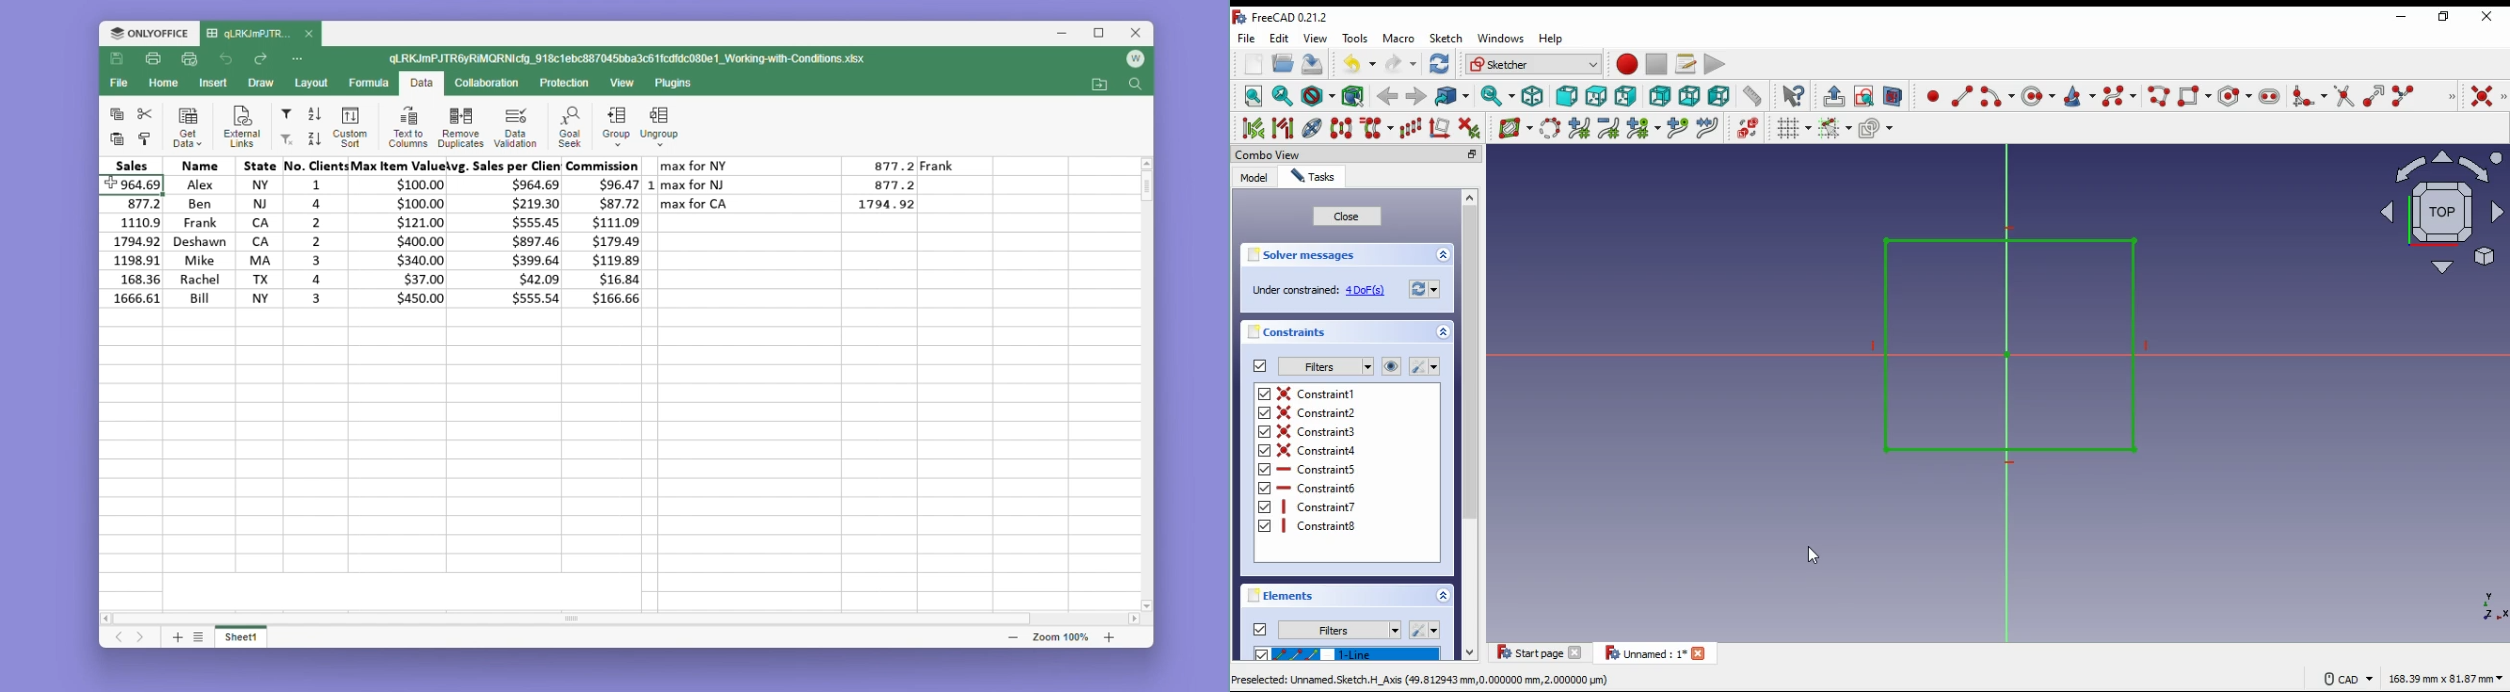 Image resolution: width=2520 pixels, height=700 pixels. Describe the element at coordinates (1677, 129) in the screenshot. I see `insert knot` at that location.